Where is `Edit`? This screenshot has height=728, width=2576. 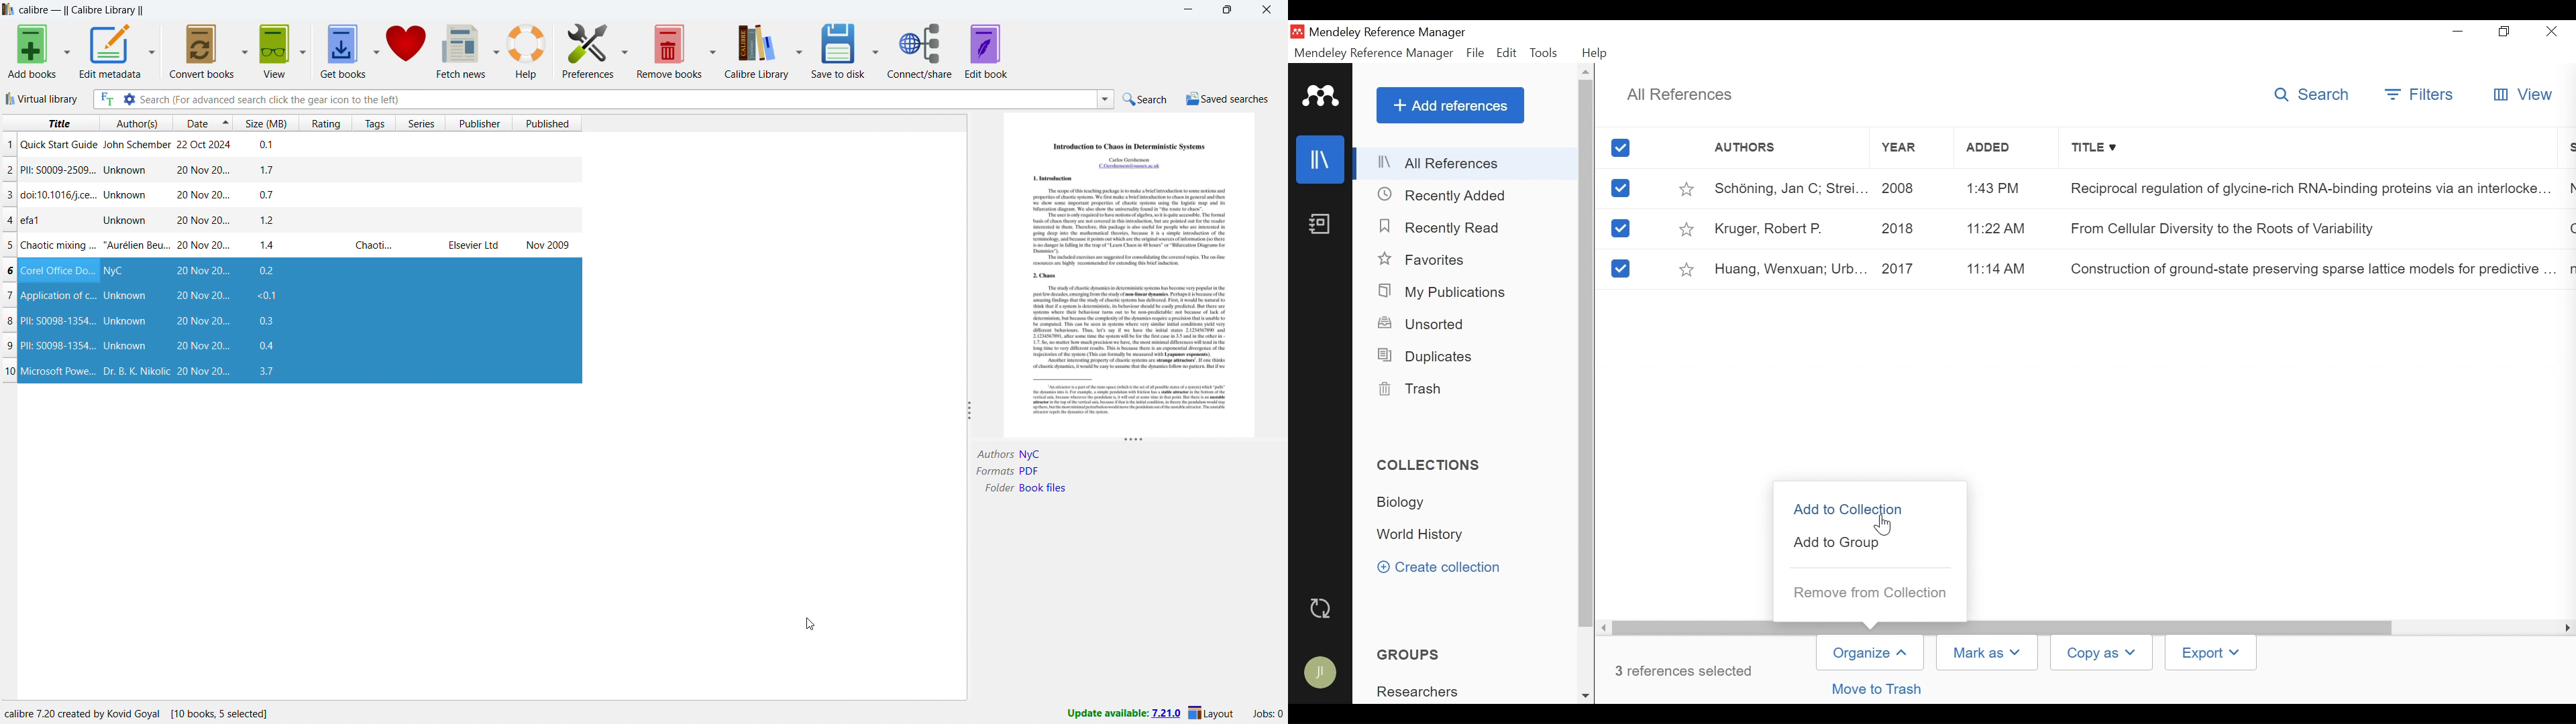
Edit is located at coordinates (1506, 53).